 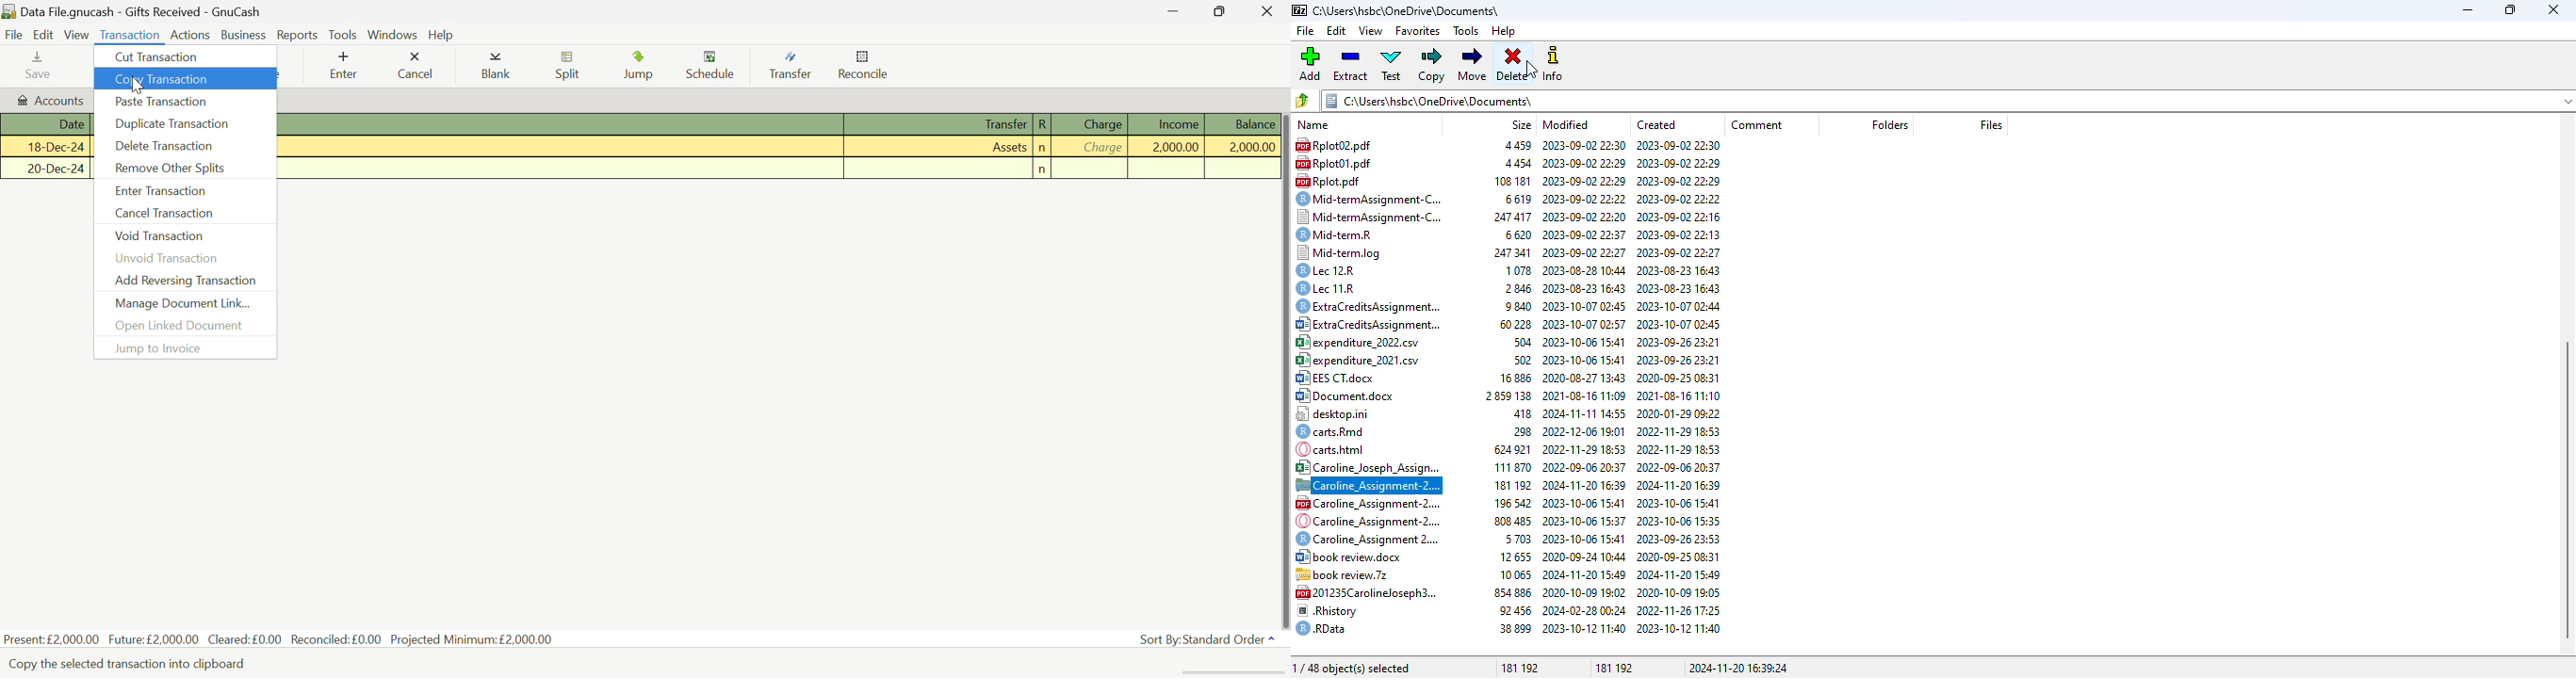 What do you see at coordinates (1329, 610) in the screenshot?
I see `rhistory` at bounding box center [1329, 610].